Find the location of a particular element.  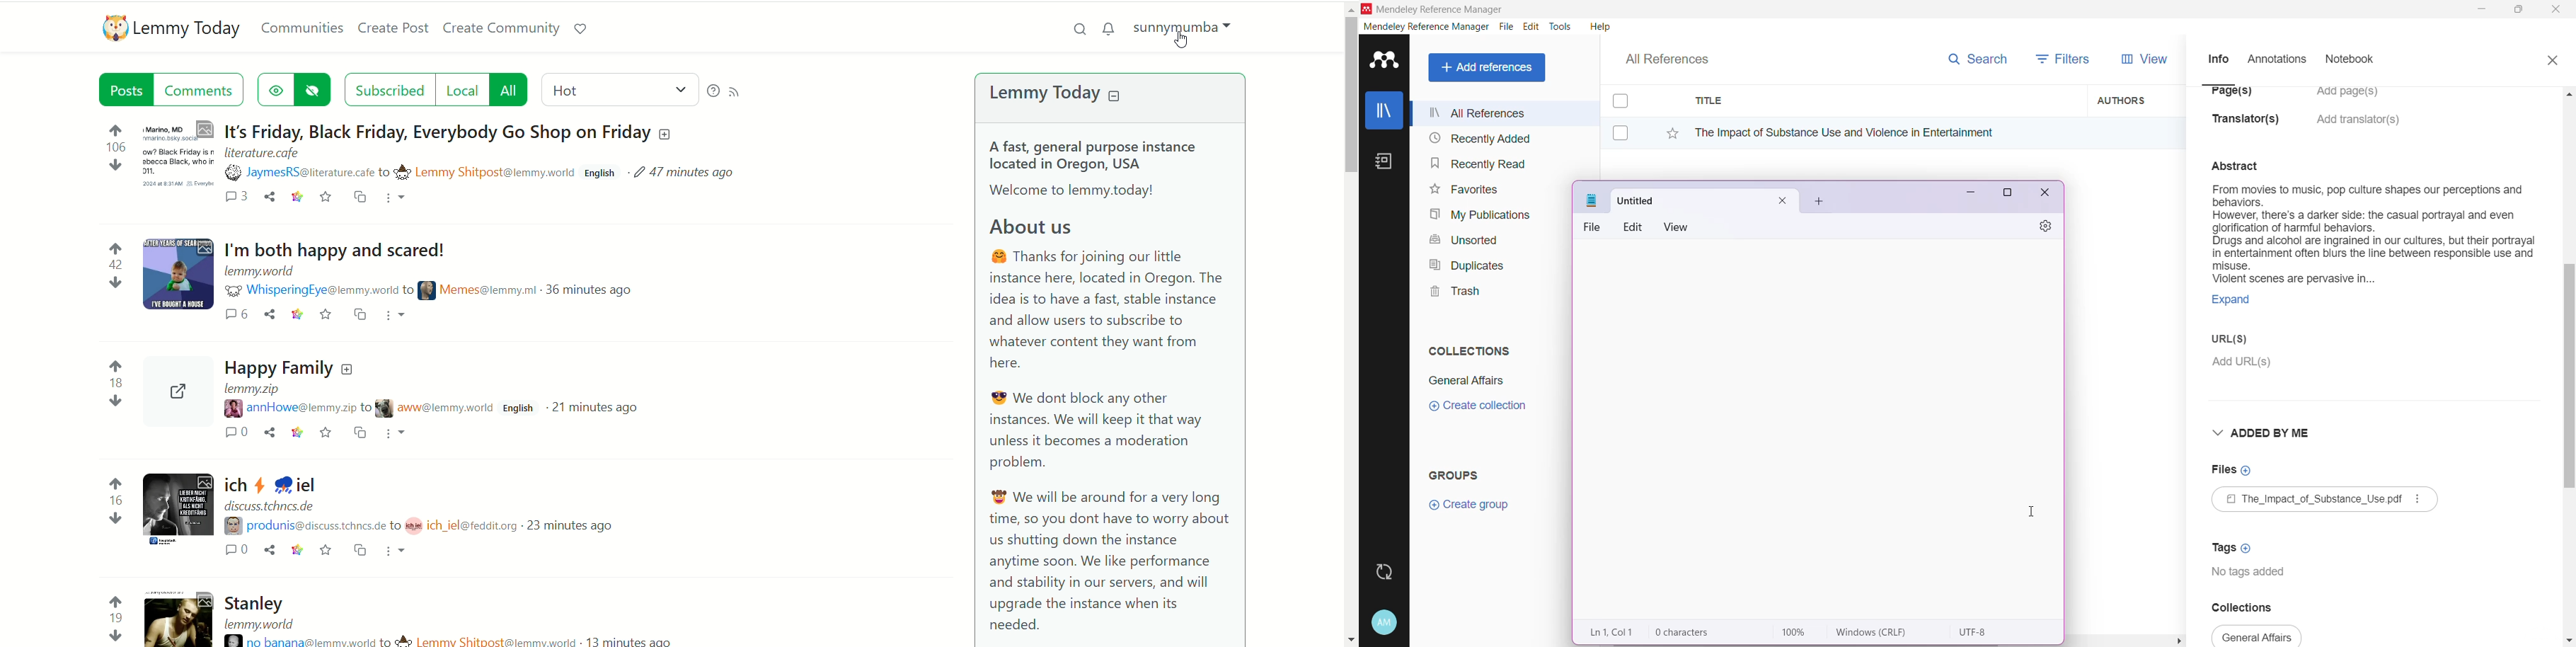

Click to Add Files is located at coordinates (2232, 471).